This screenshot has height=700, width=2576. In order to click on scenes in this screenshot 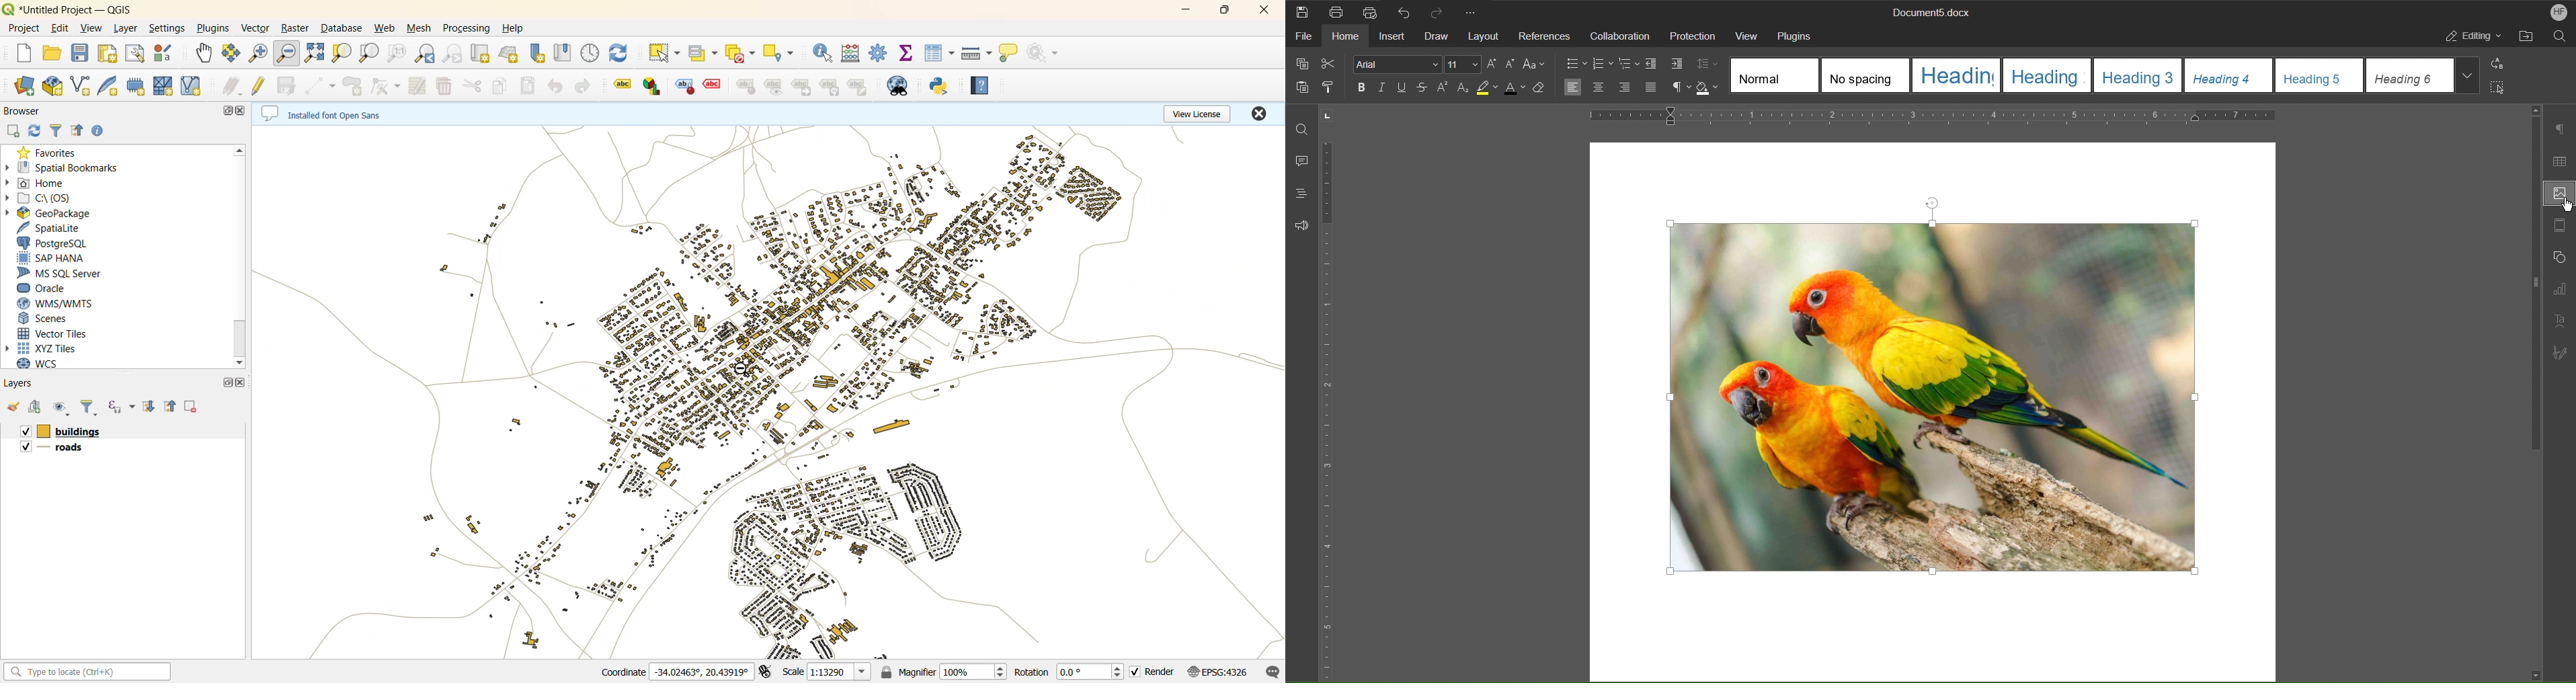, I will do `click(47, 318)`.